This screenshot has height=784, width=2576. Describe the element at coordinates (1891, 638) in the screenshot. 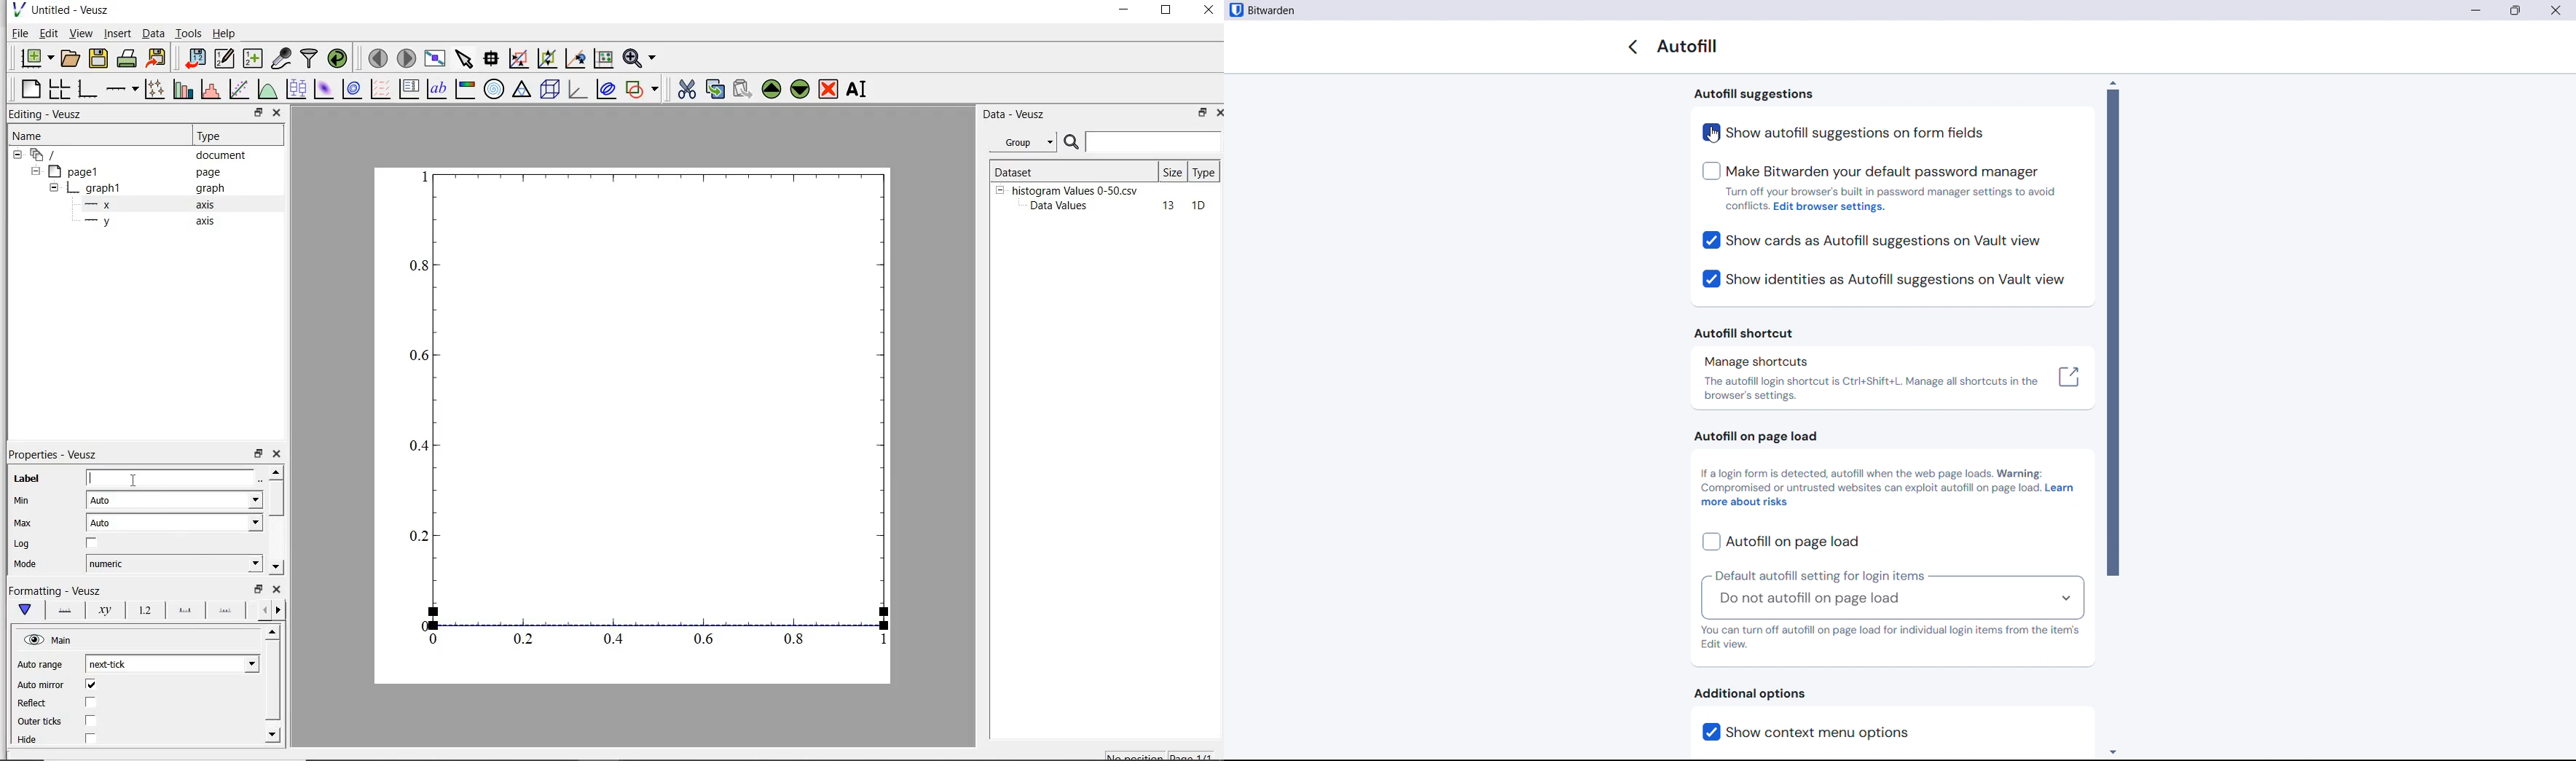

I see `You can turn off auto fill on page load for individual login items from the items edit view` at that location.